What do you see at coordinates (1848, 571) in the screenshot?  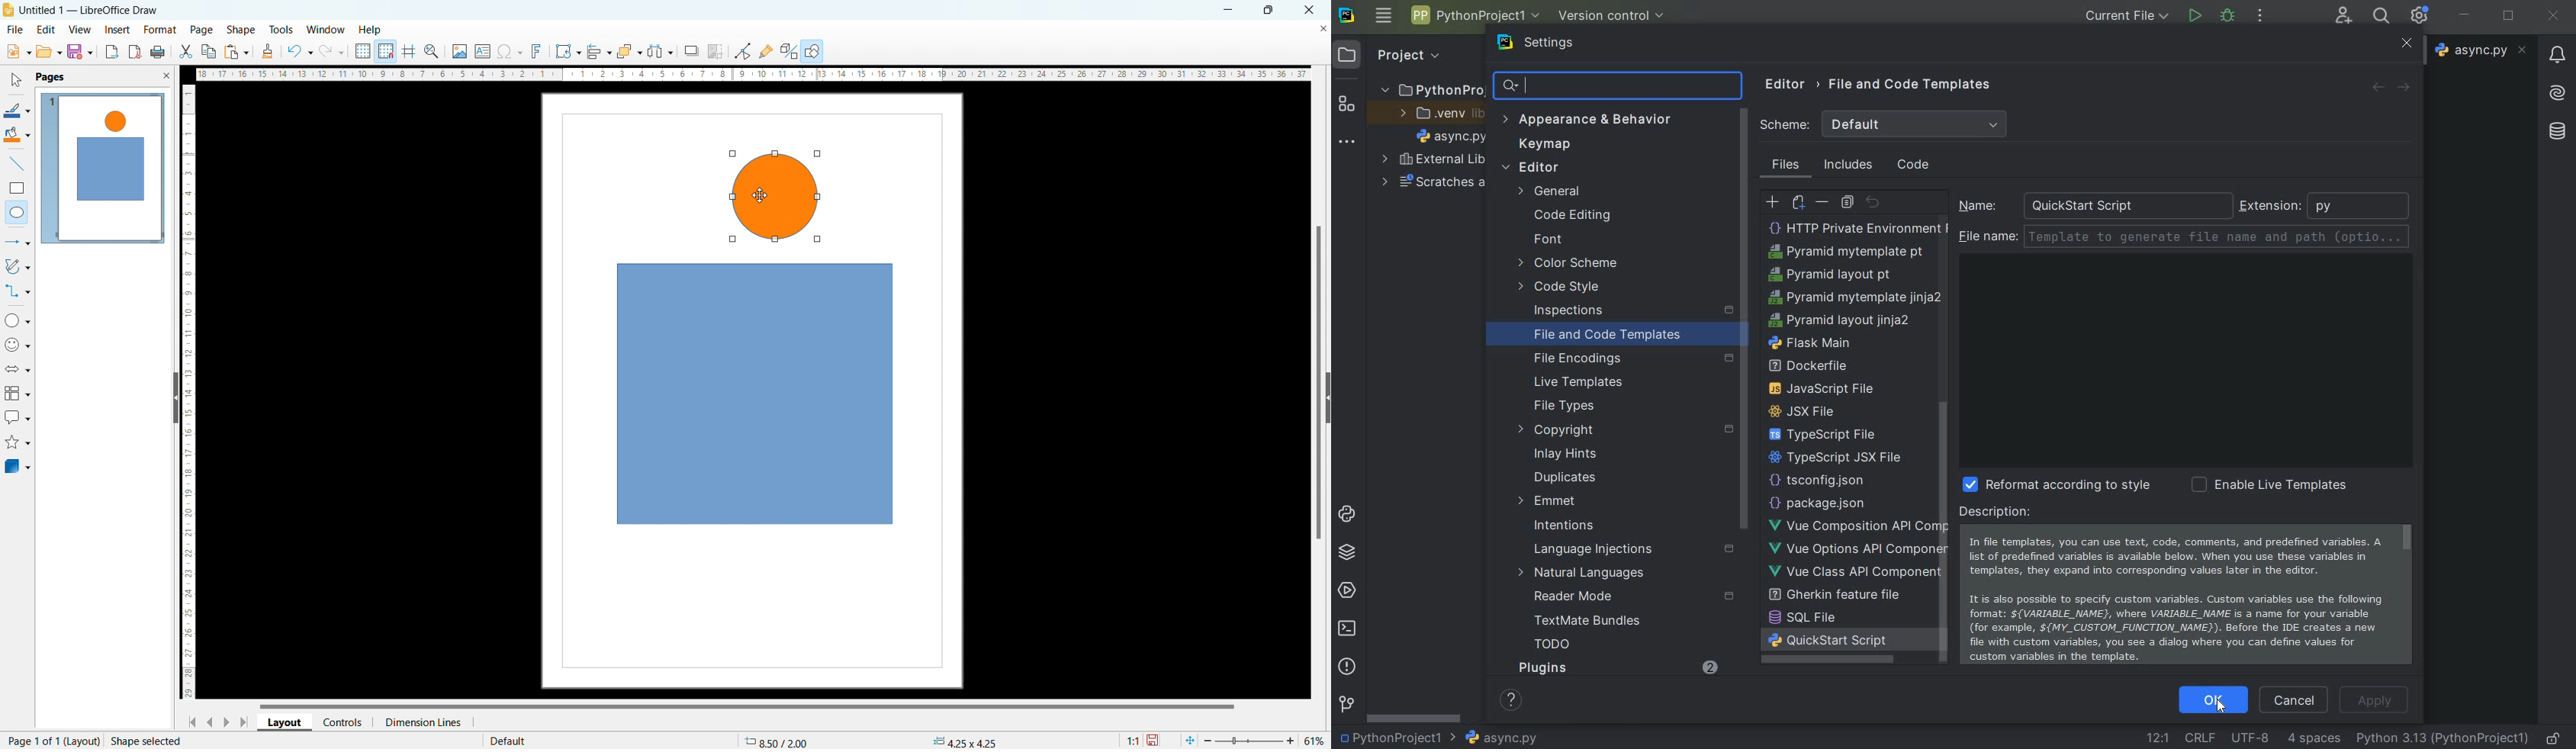 I see `Pyramid mytemplate pt` at bounding box center [1848, 571].